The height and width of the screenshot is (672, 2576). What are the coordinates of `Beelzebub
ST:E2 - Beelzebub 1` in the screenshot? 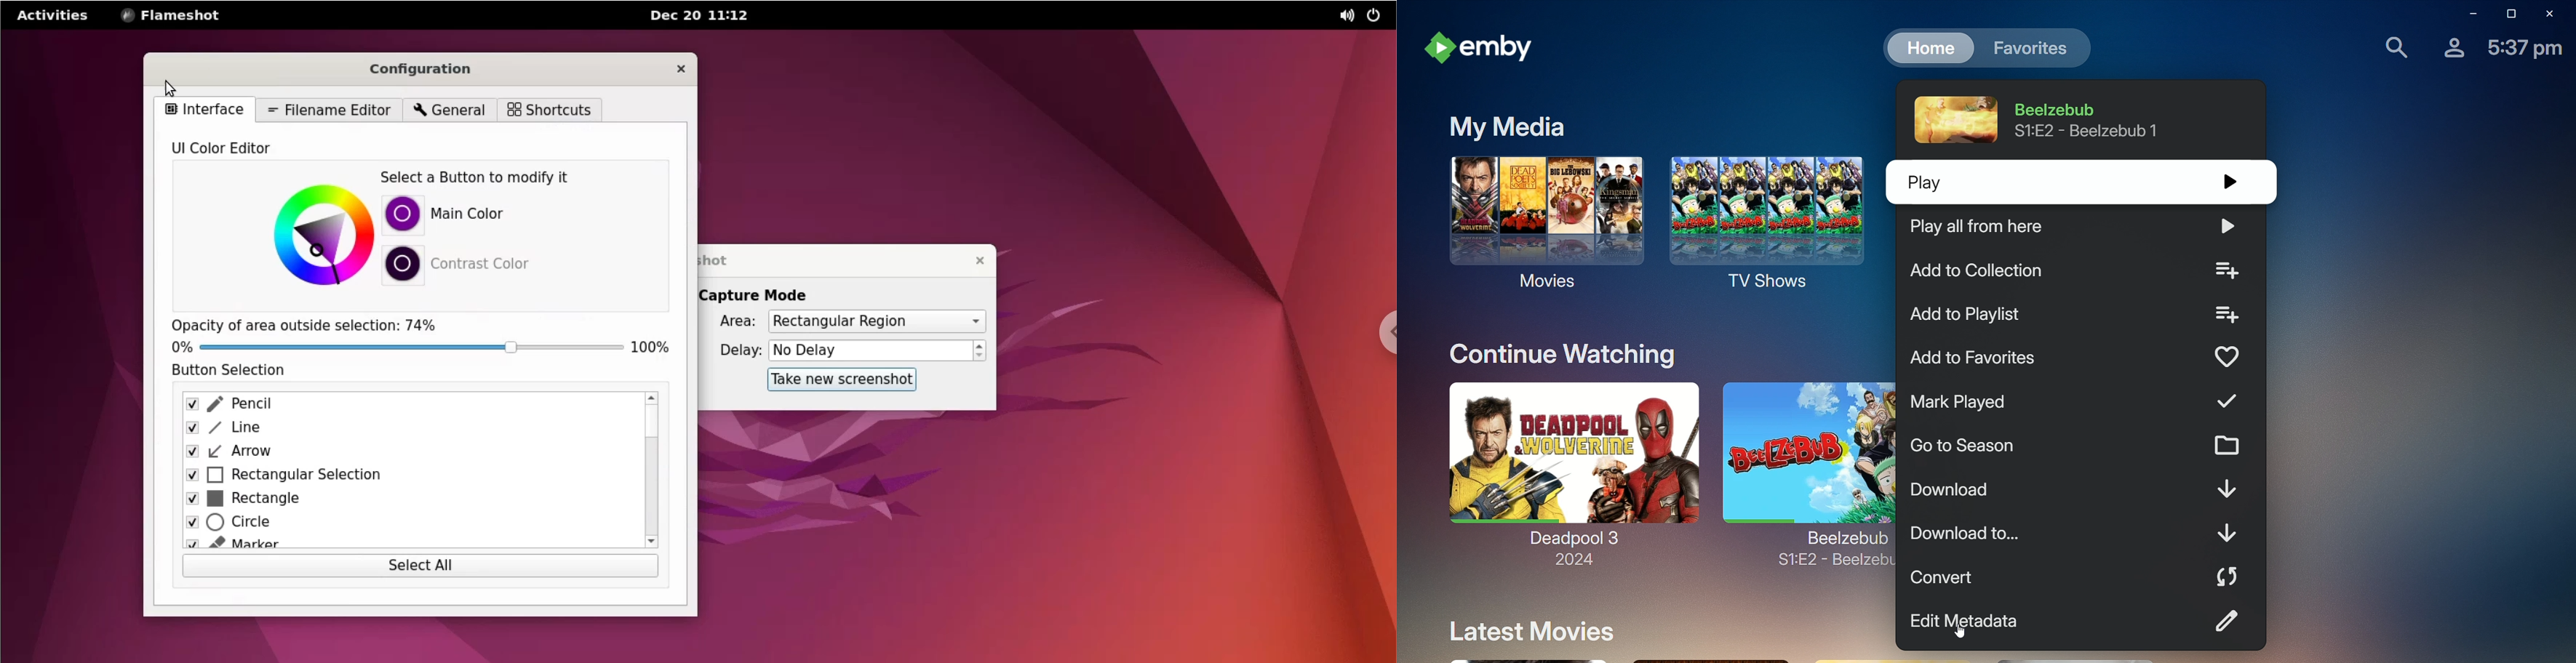 It's located at (2094, 120).